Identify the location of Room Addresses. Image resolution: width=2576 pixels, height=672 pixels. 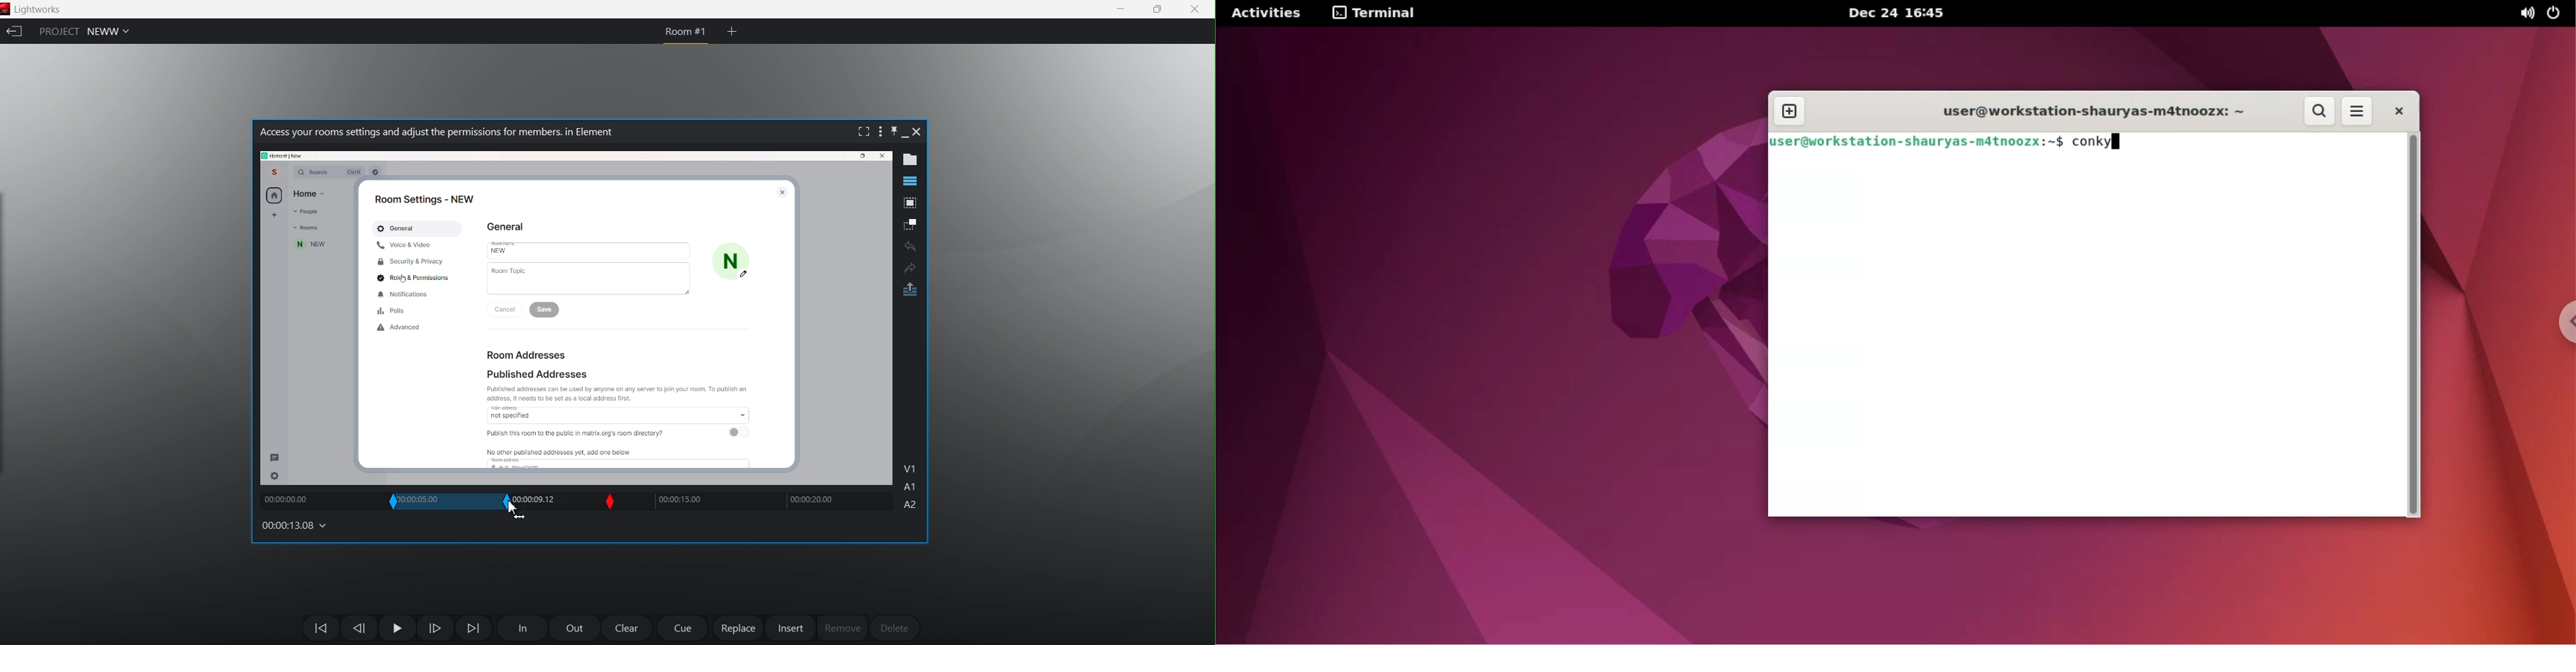
(533, 356).